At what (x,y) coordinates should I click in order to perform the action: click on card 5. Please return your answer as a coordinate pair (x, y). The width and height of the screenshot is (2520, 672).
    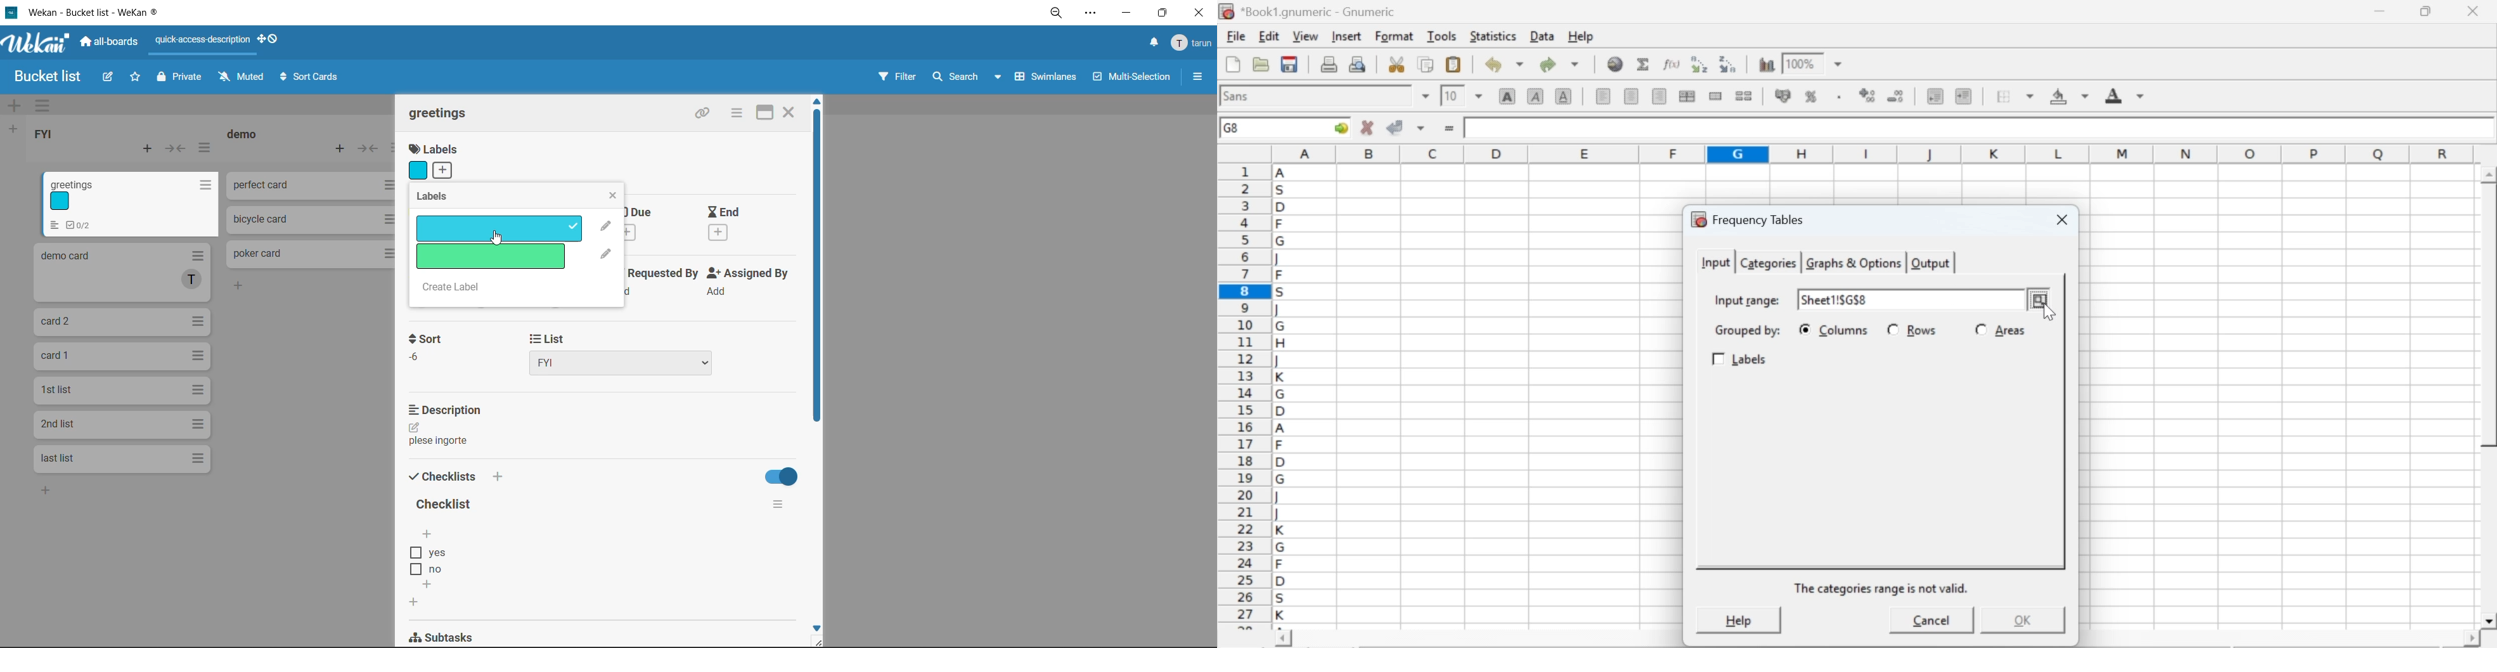
    Looking at the image, I should click on (122, 390).